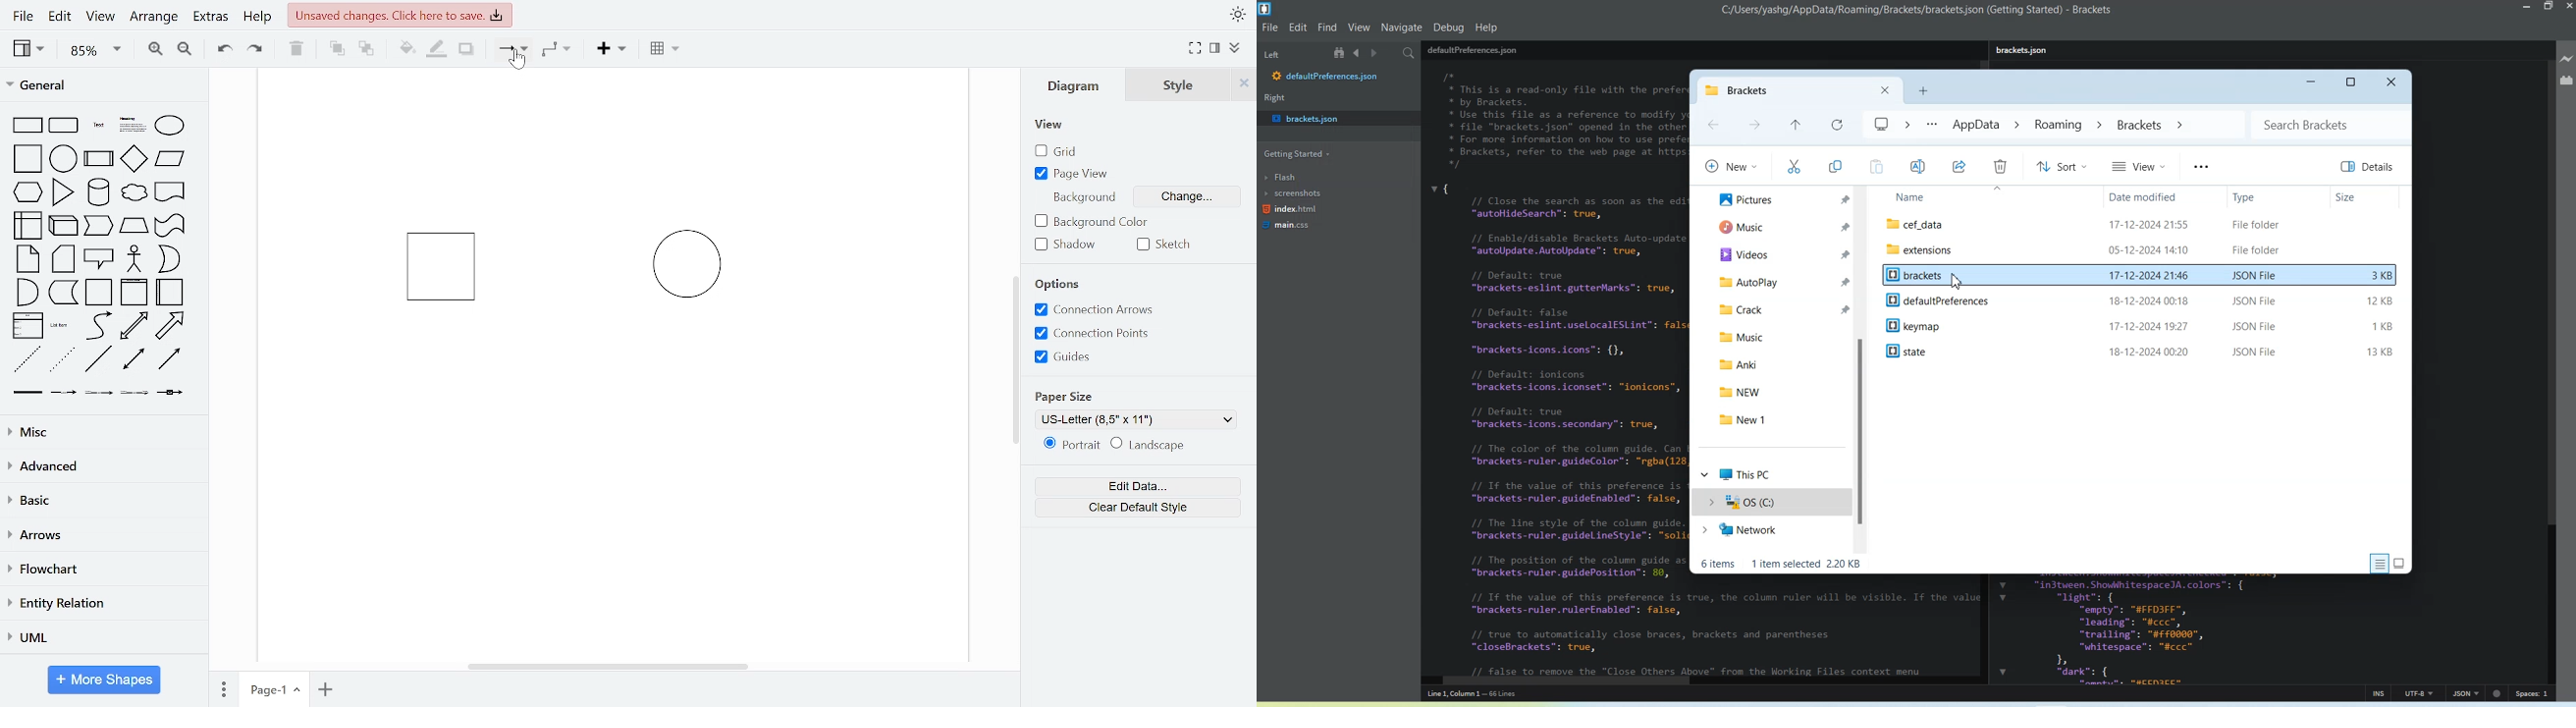 This screenshot has width=2576, height=728. Describe the element at coordinates (99, 325) in the screenshot. I see `curve` at that location.